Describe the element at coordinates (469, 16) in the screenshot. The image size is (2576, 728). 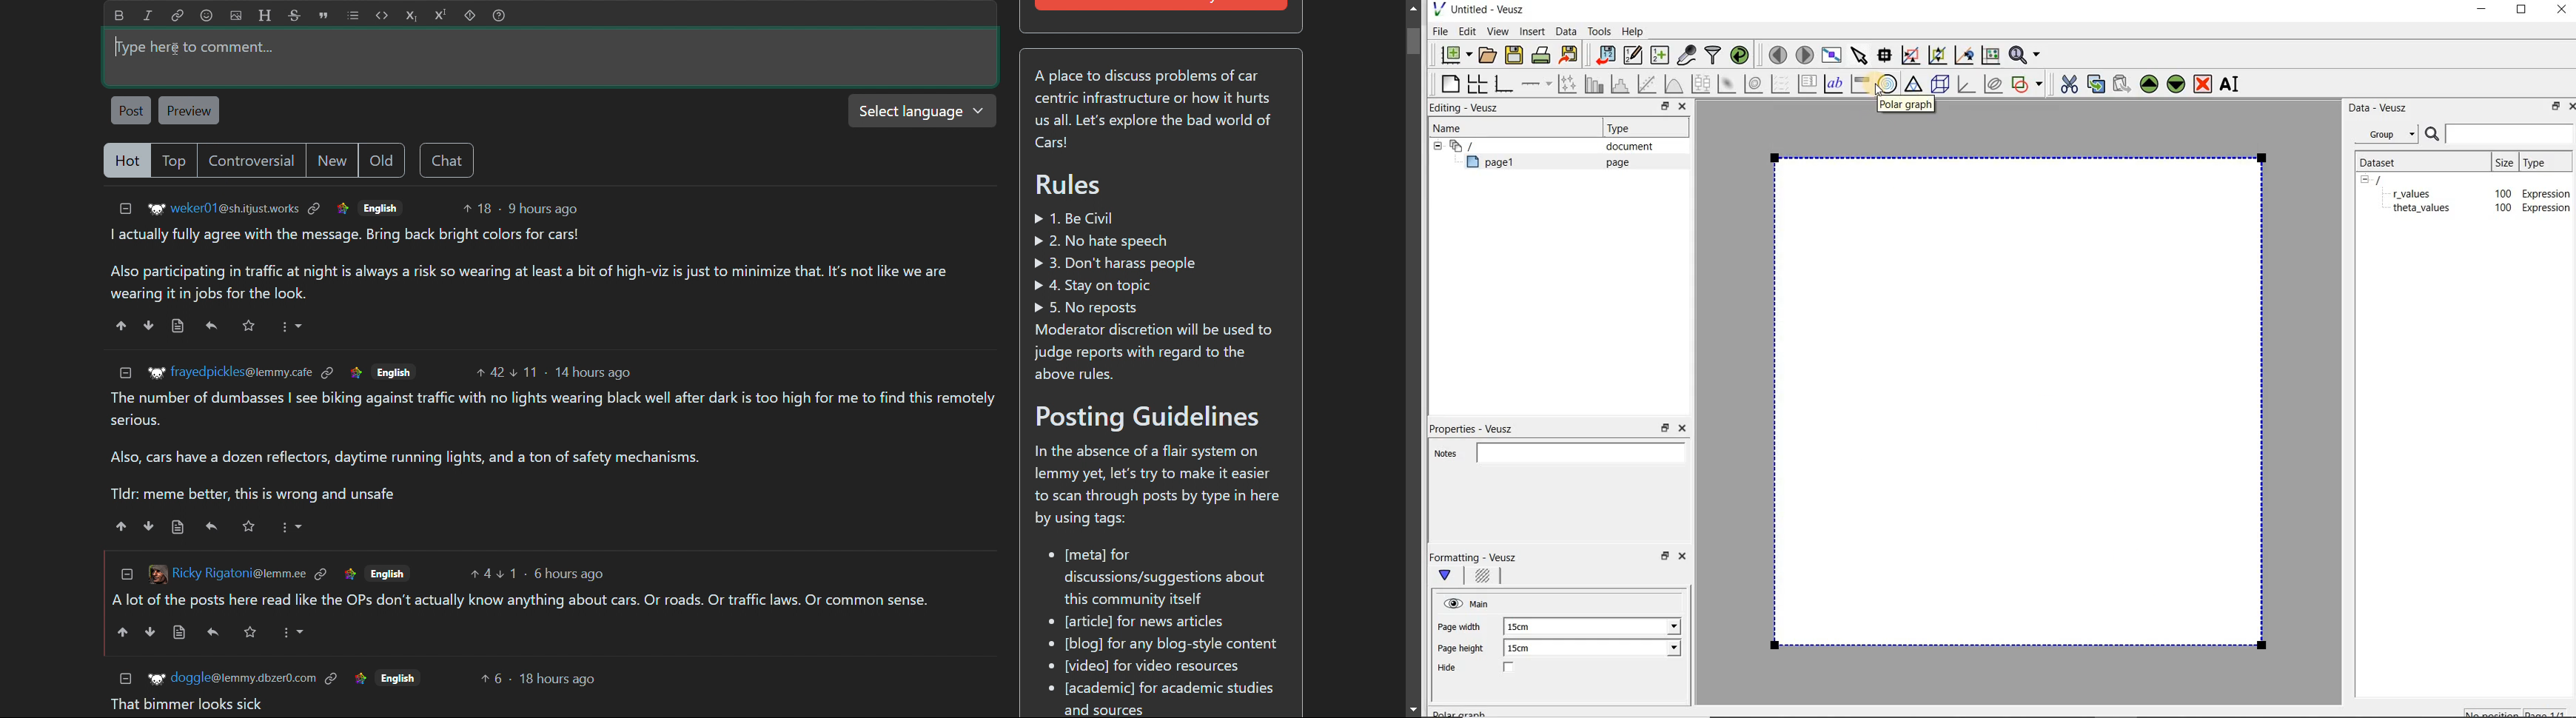
I see `spoiler` at that location.